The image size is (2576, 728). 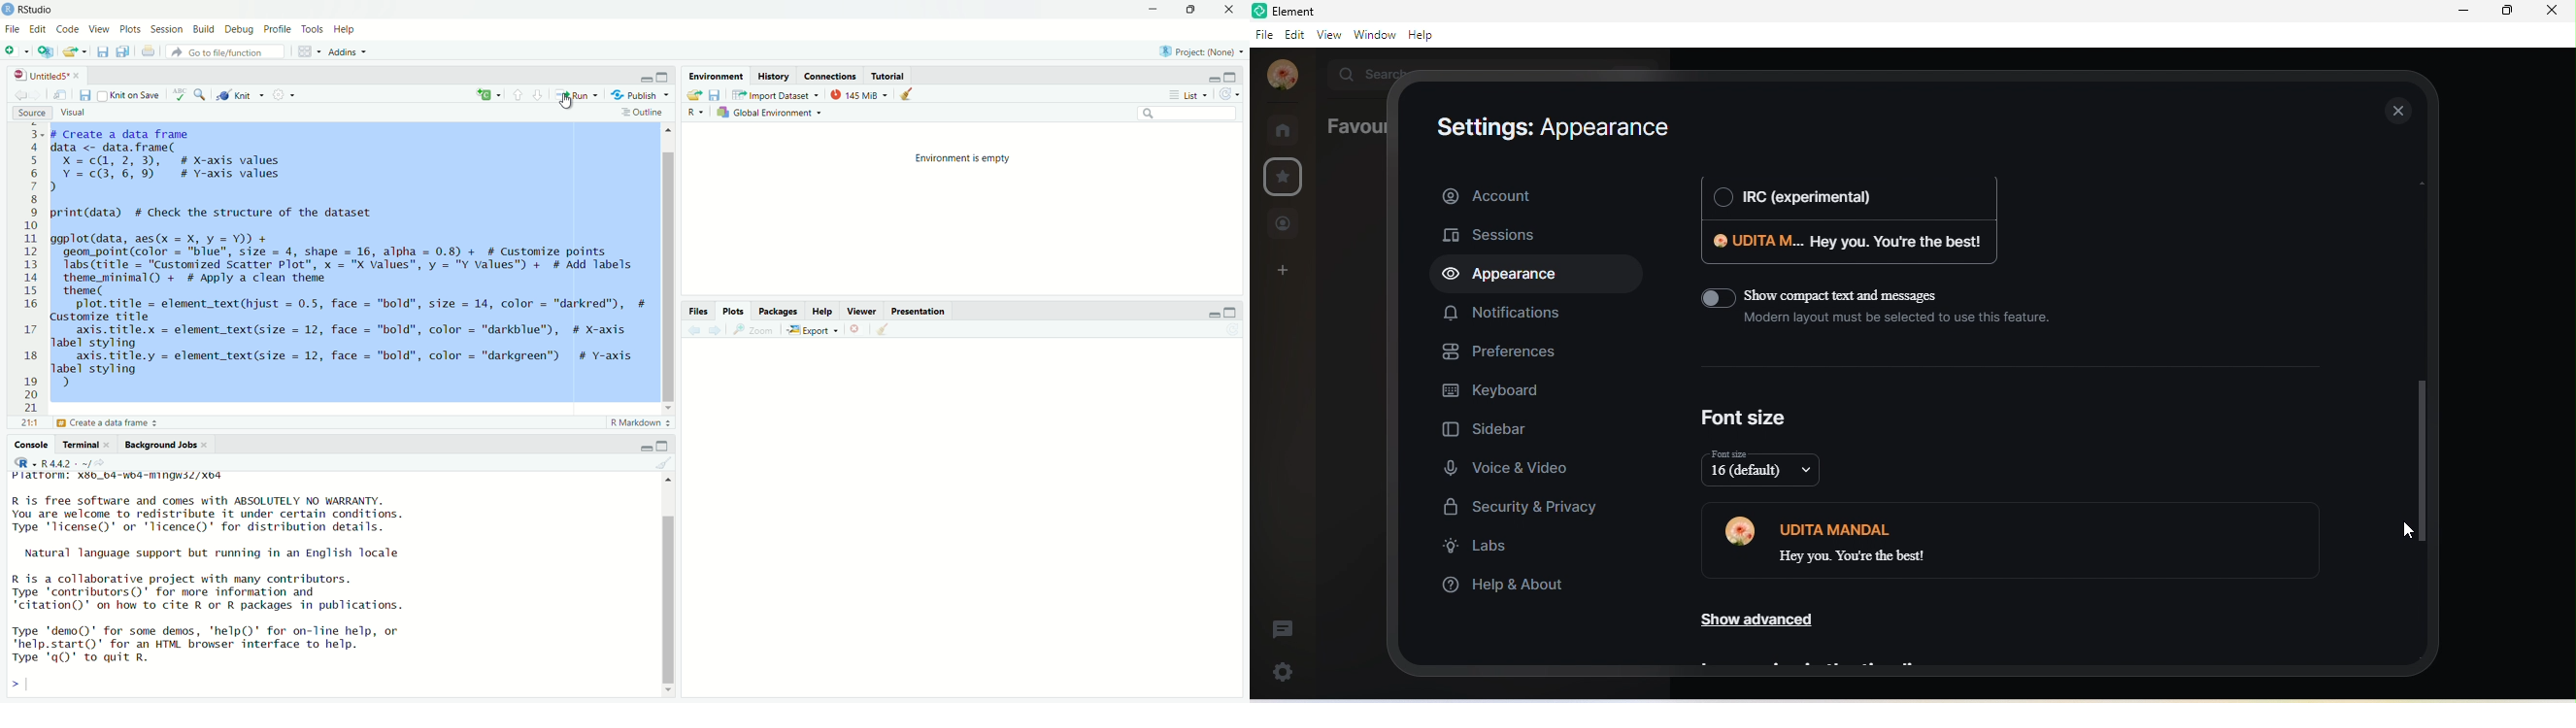 I want to click on Refresh the list oof object in the Environment, so click(x=1230, y=94).